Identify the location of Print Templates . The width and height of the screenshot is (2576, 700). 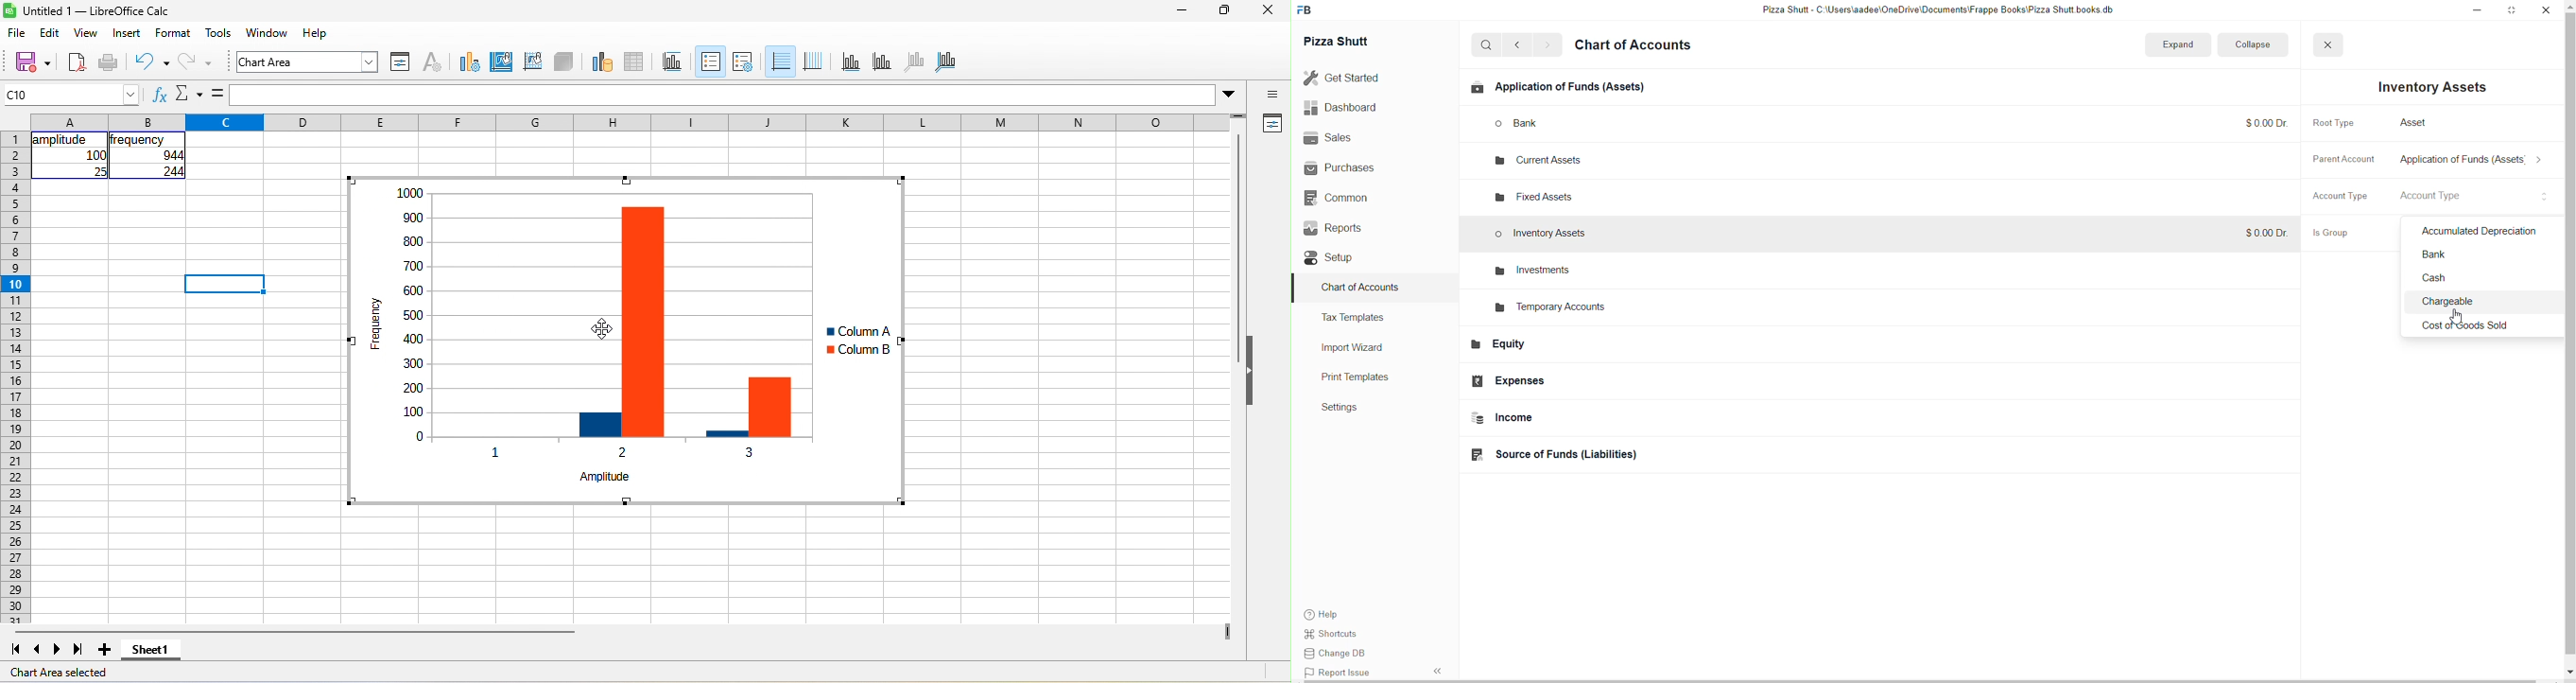
(1368, 378).